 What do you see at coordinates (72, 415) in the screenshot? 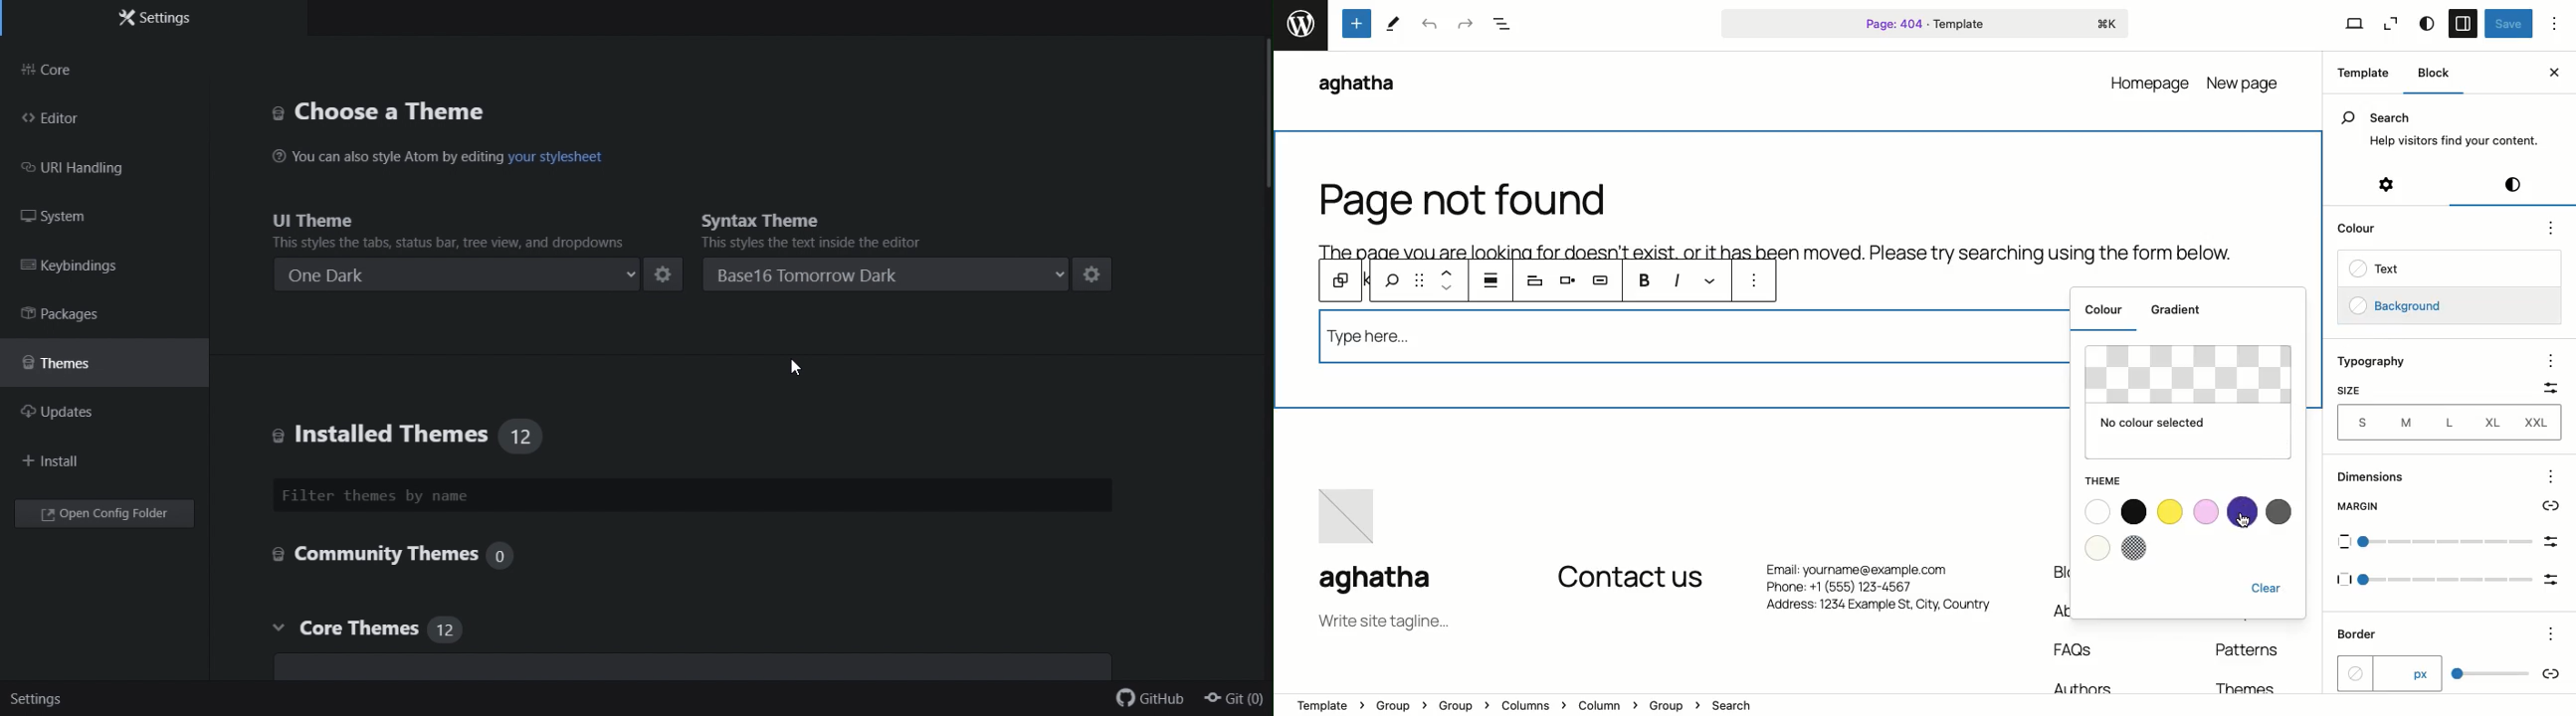
I see `updates` at bounding box center [72, 415].